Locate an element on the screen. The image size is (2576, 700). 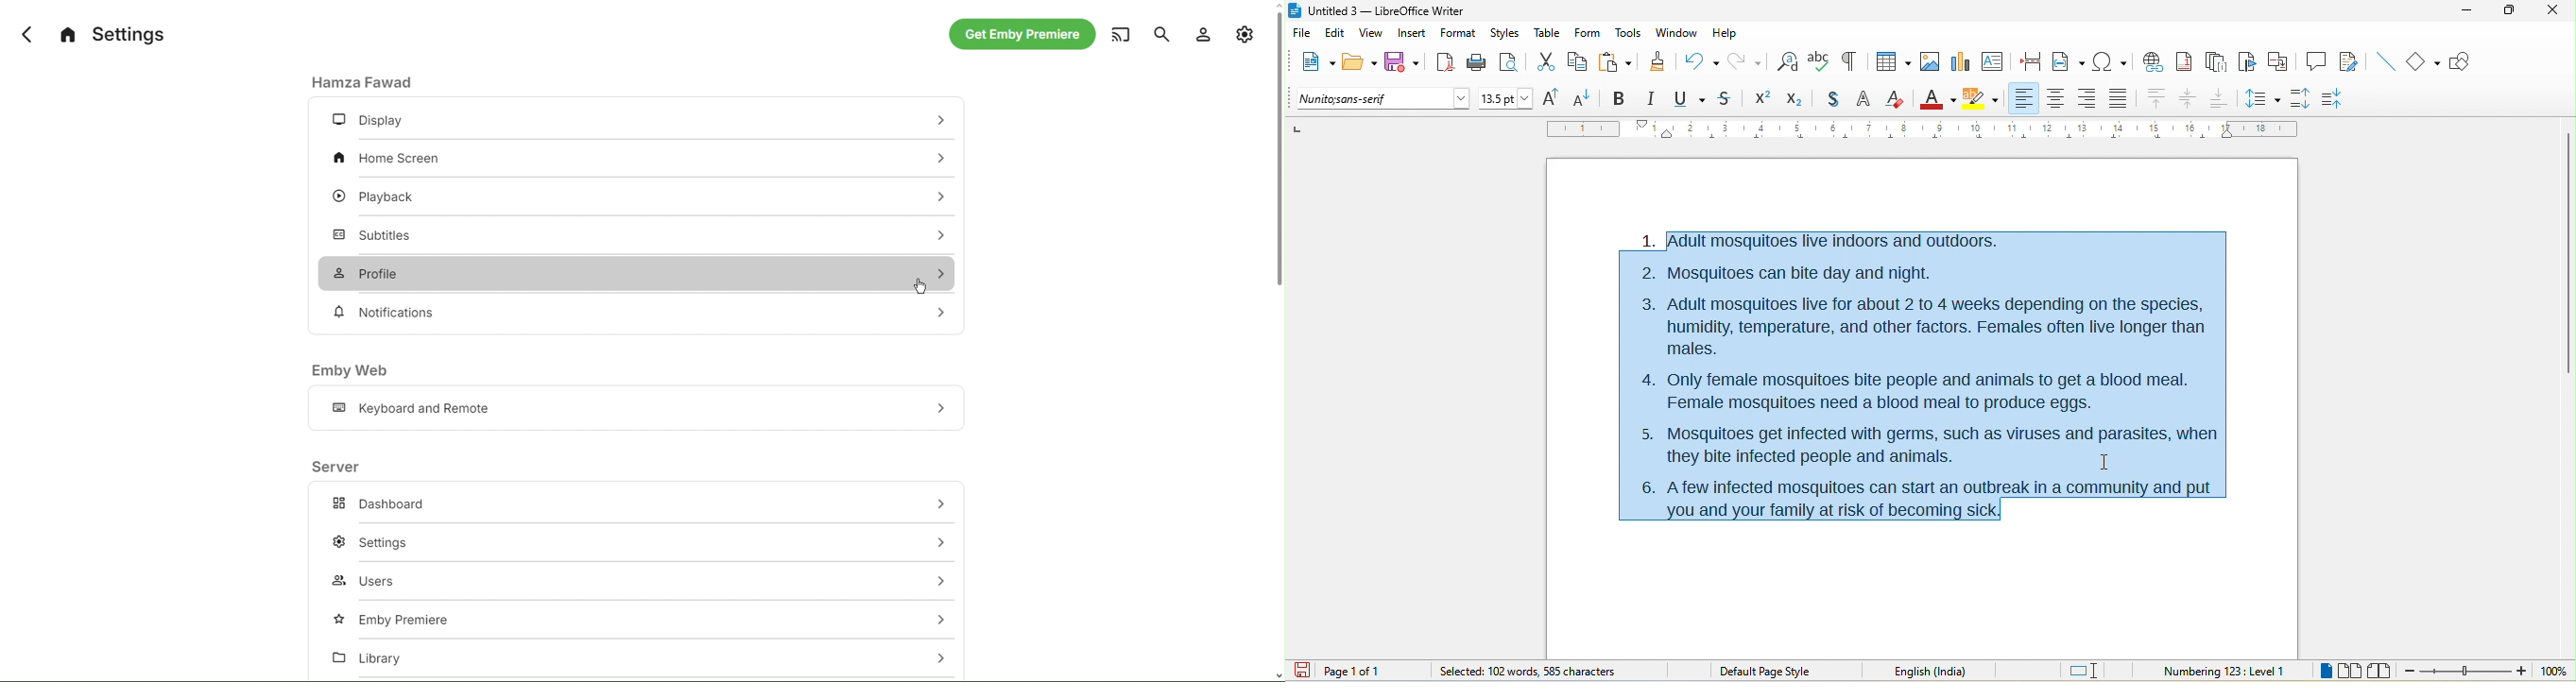
align center is located at coordinates (2056, 98).